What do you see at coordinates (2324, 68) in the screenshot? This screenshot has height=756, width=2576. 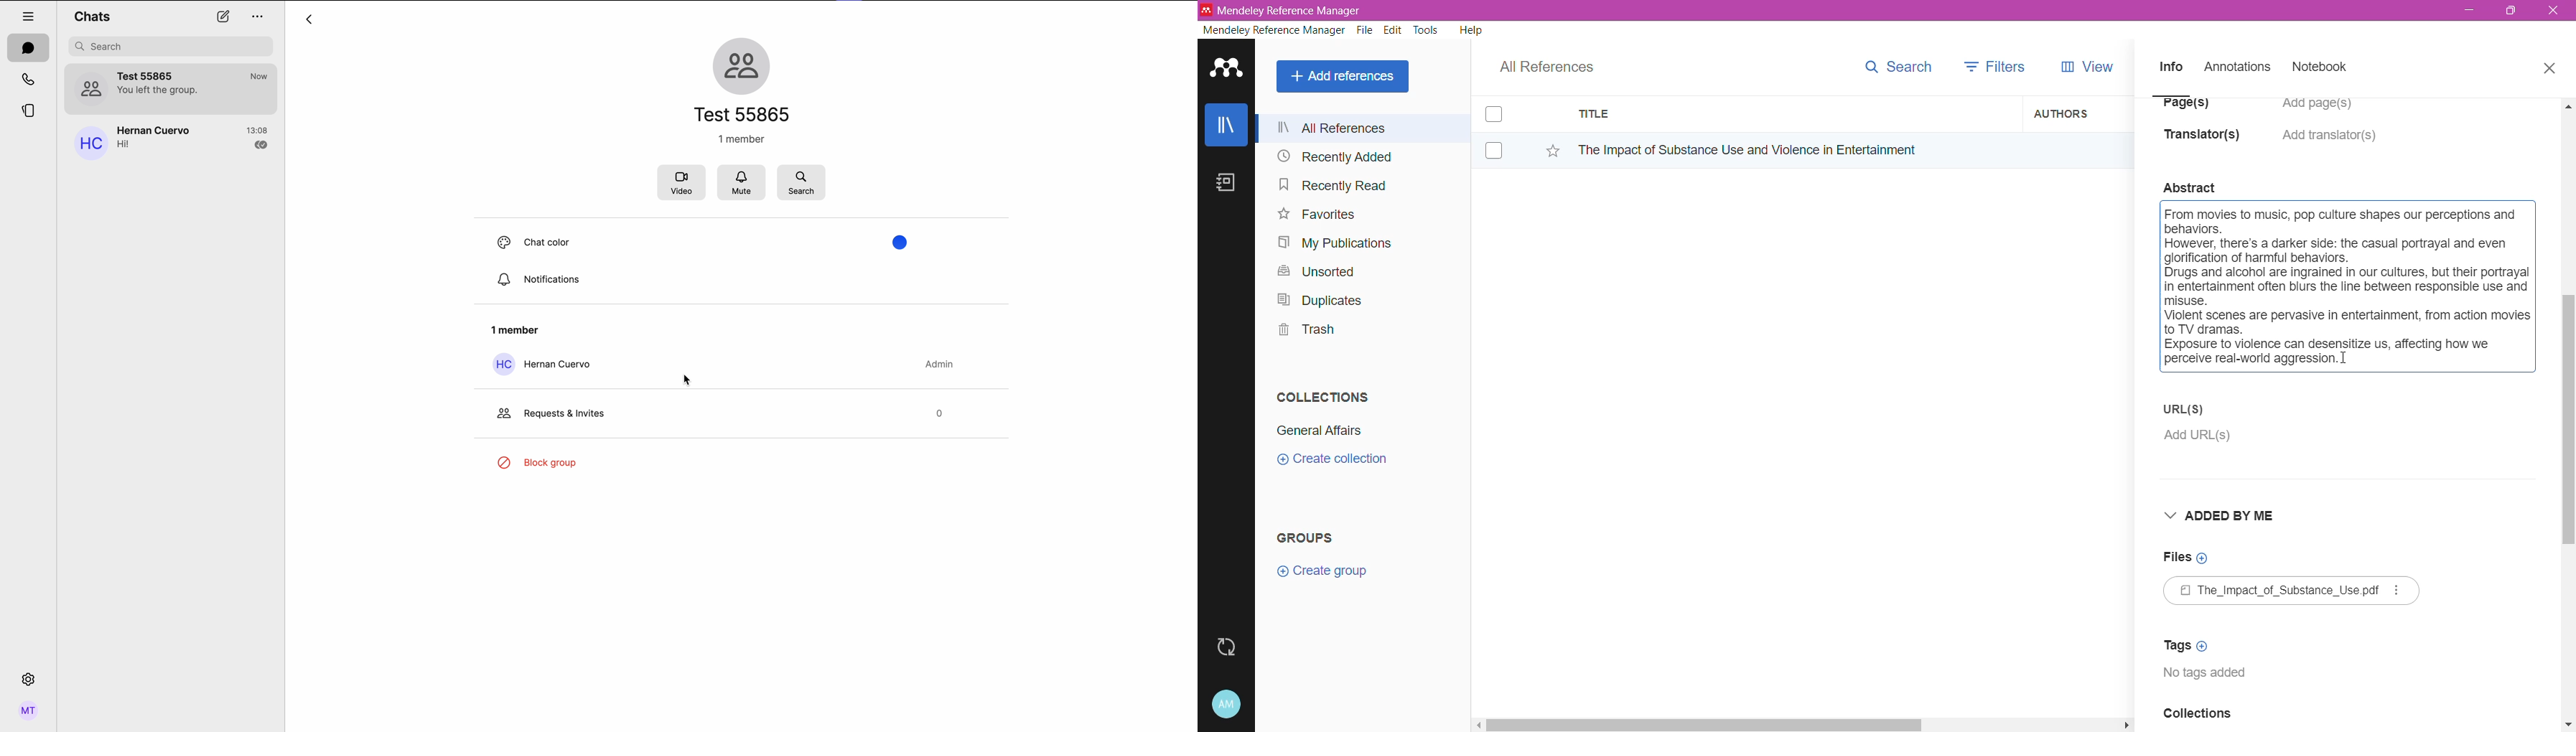 I see `Notebook` at bounding box center [2324, 68].